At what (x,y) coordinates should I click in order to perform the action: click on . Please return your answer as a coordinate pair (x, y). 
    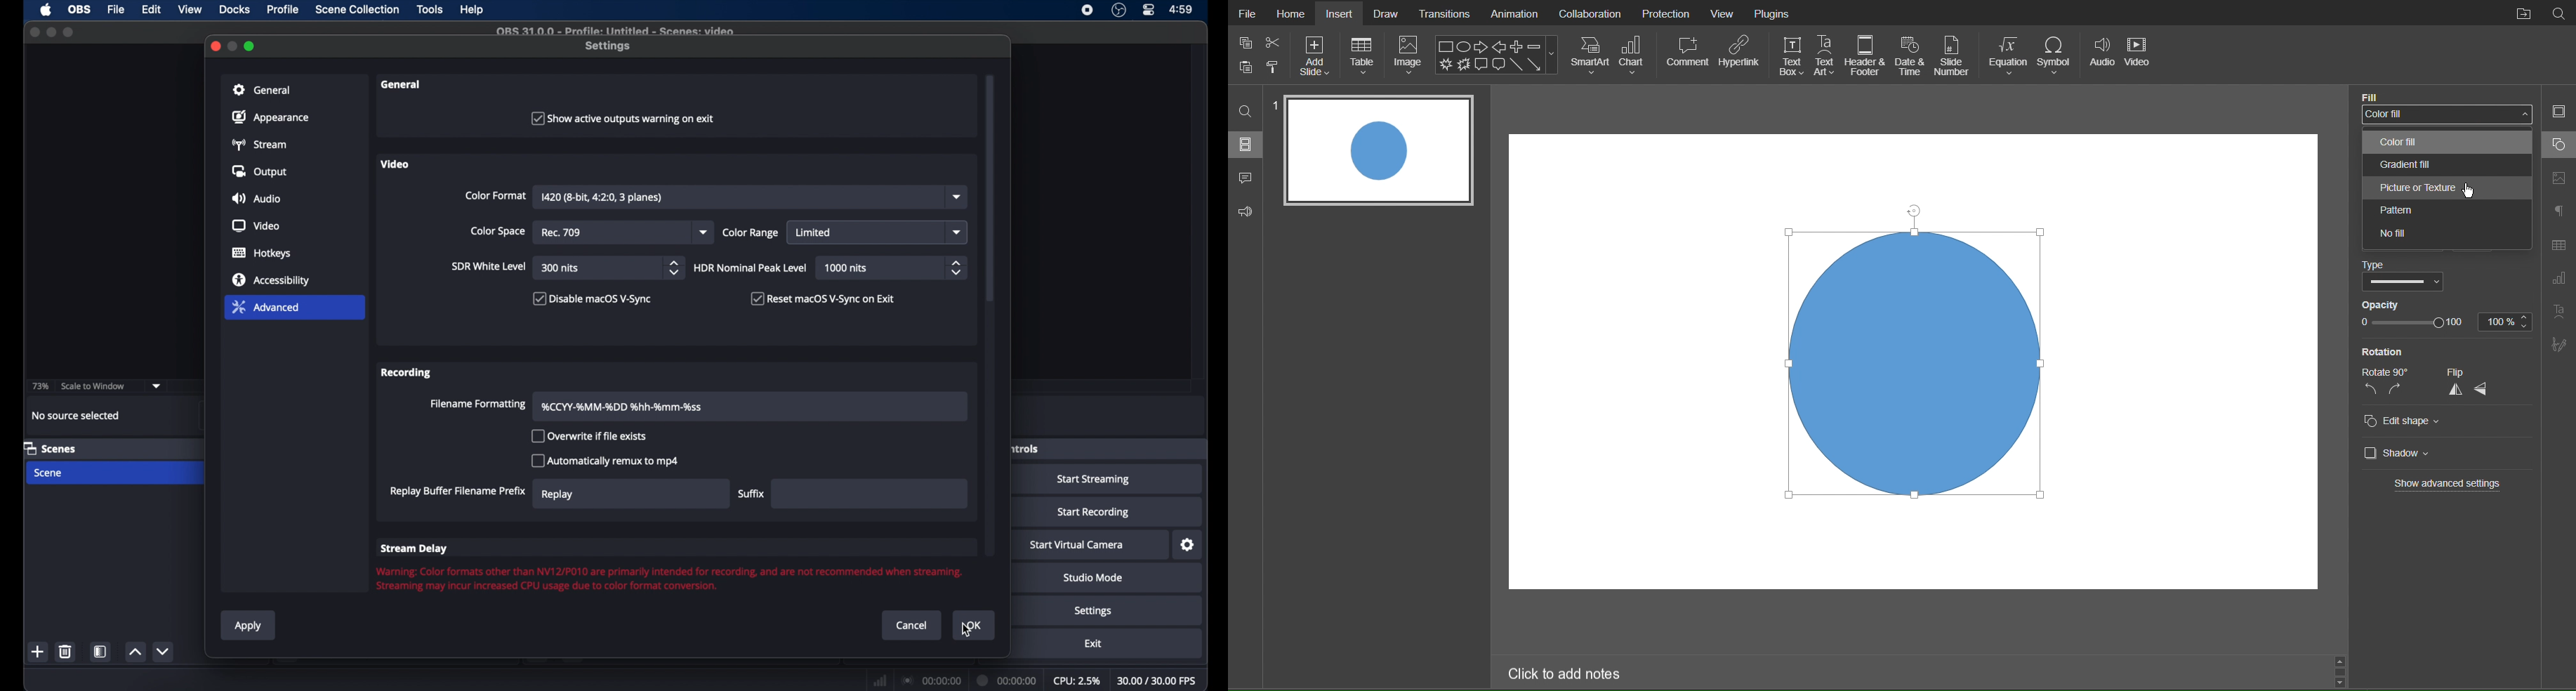
    Looking at the image, I should click on (2405, 283).